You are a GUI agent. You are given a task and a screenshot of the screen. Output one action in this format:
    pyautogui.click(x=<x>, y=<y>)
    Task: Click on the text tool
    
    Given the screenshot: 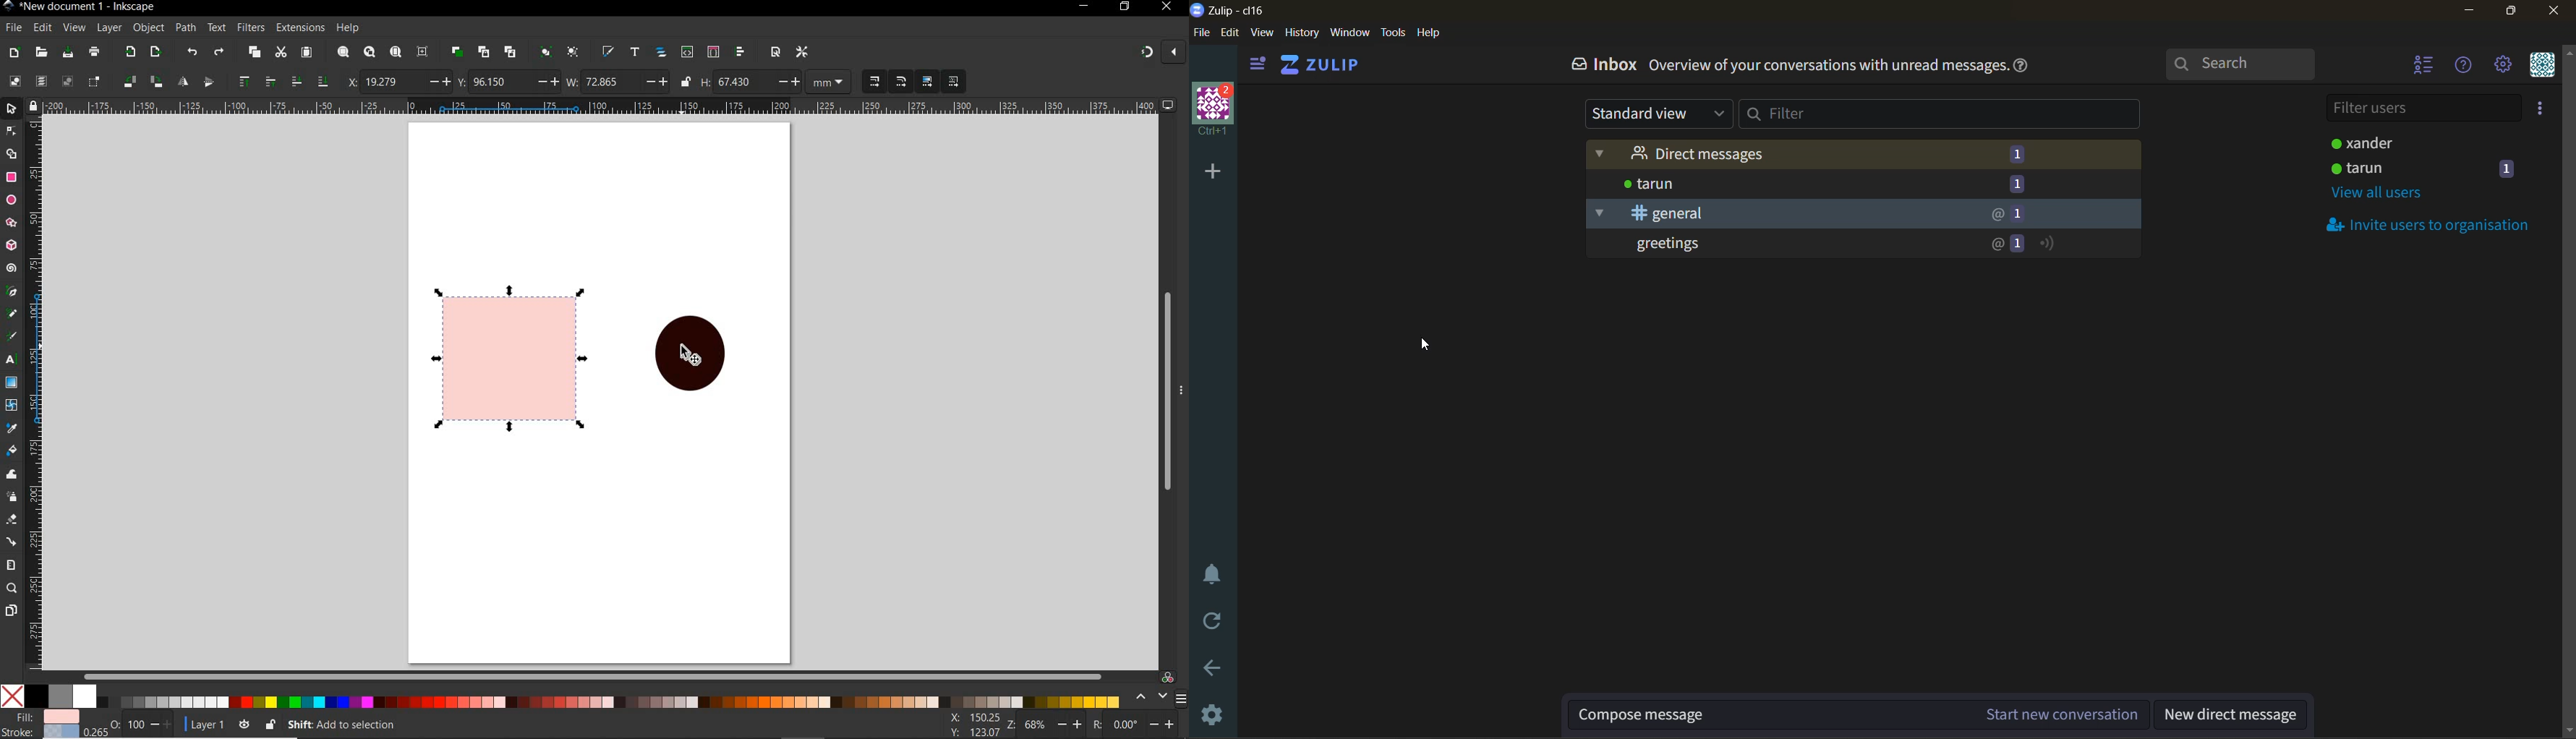 What is the action you would take?
    pyautogui.click(x=9, y=360)
    